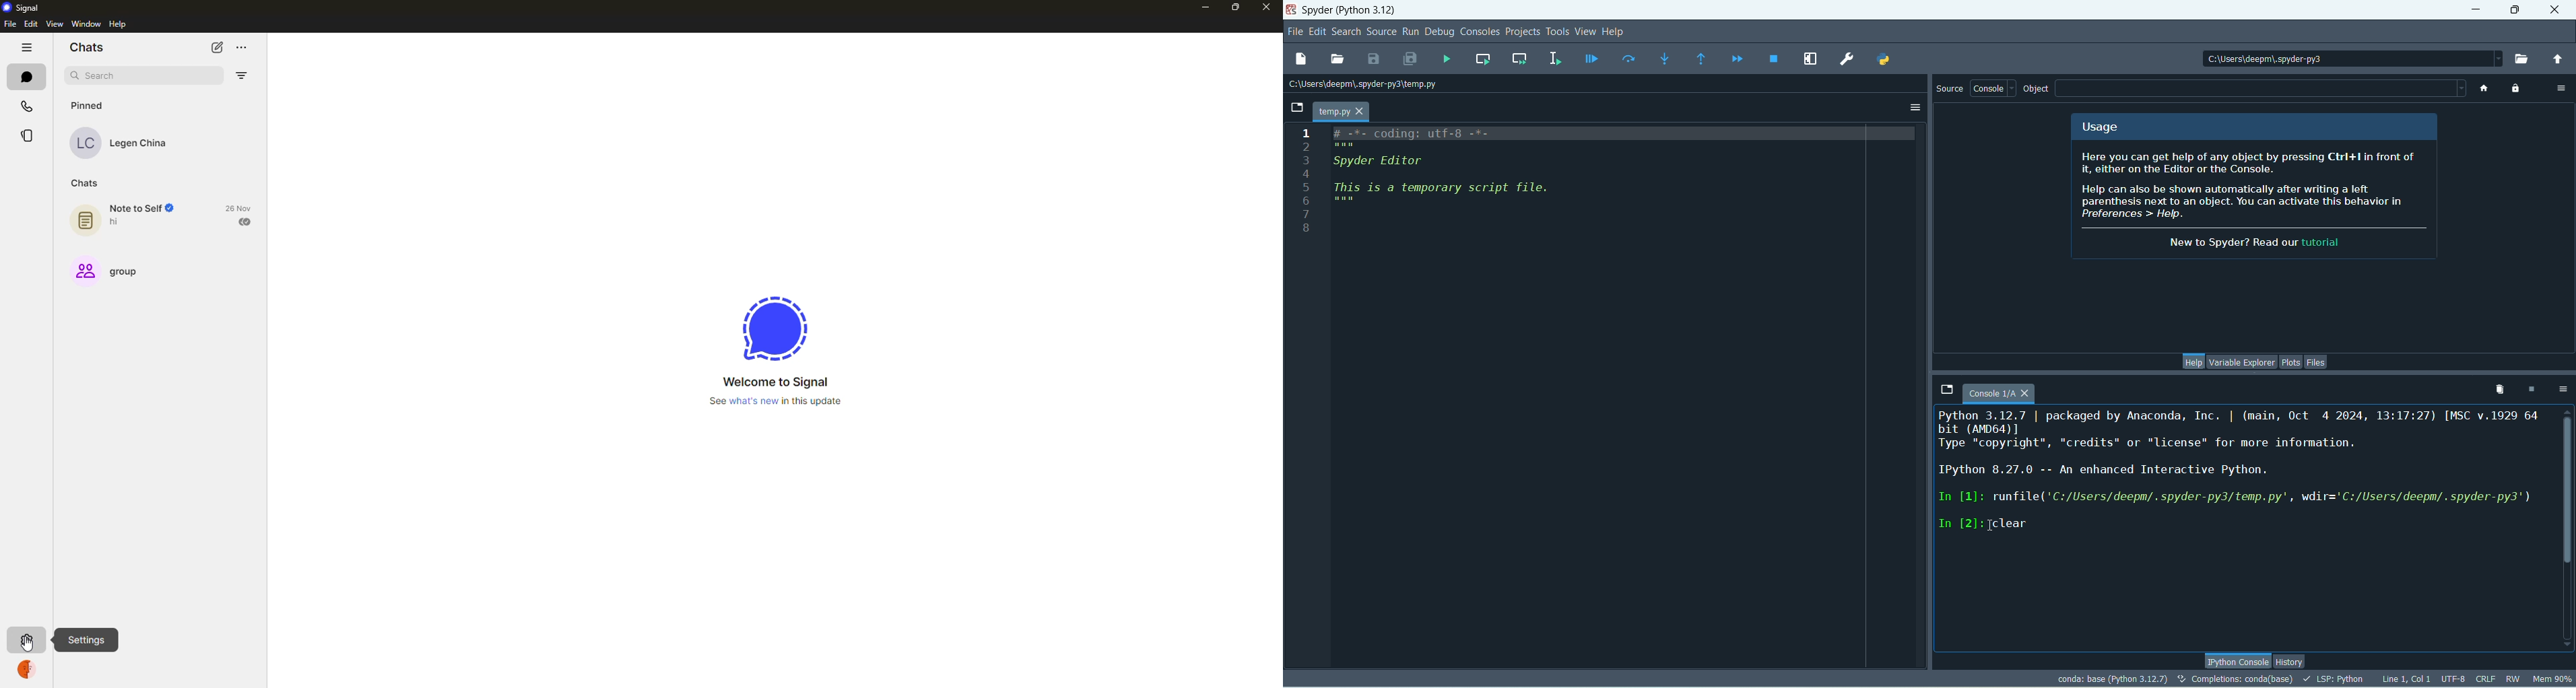 The width and height of the screenshot is (2576, 700). What do you see at coordinates (2563, 388) in the screenshot?
I see `options` at bounding box center [2563, 388].